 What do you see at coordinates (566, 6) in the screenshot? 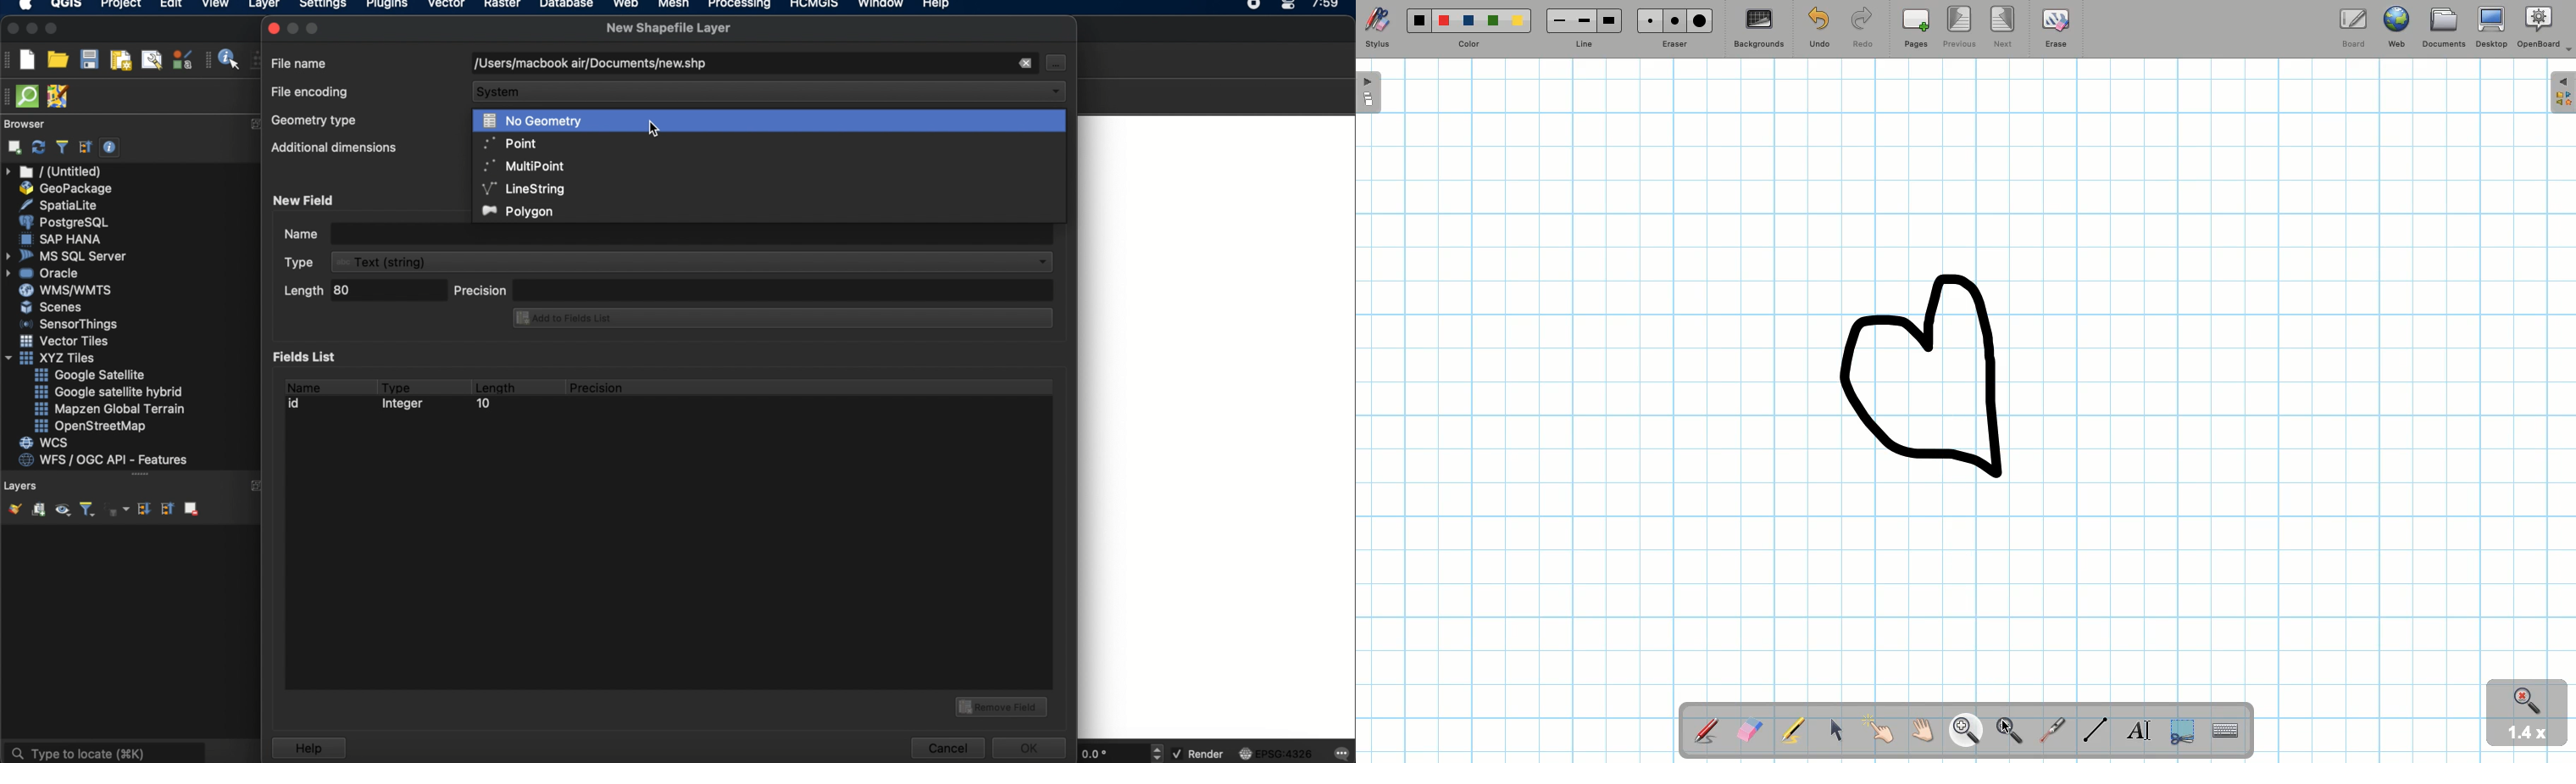
I see `database` at bounding box center [566, 6].